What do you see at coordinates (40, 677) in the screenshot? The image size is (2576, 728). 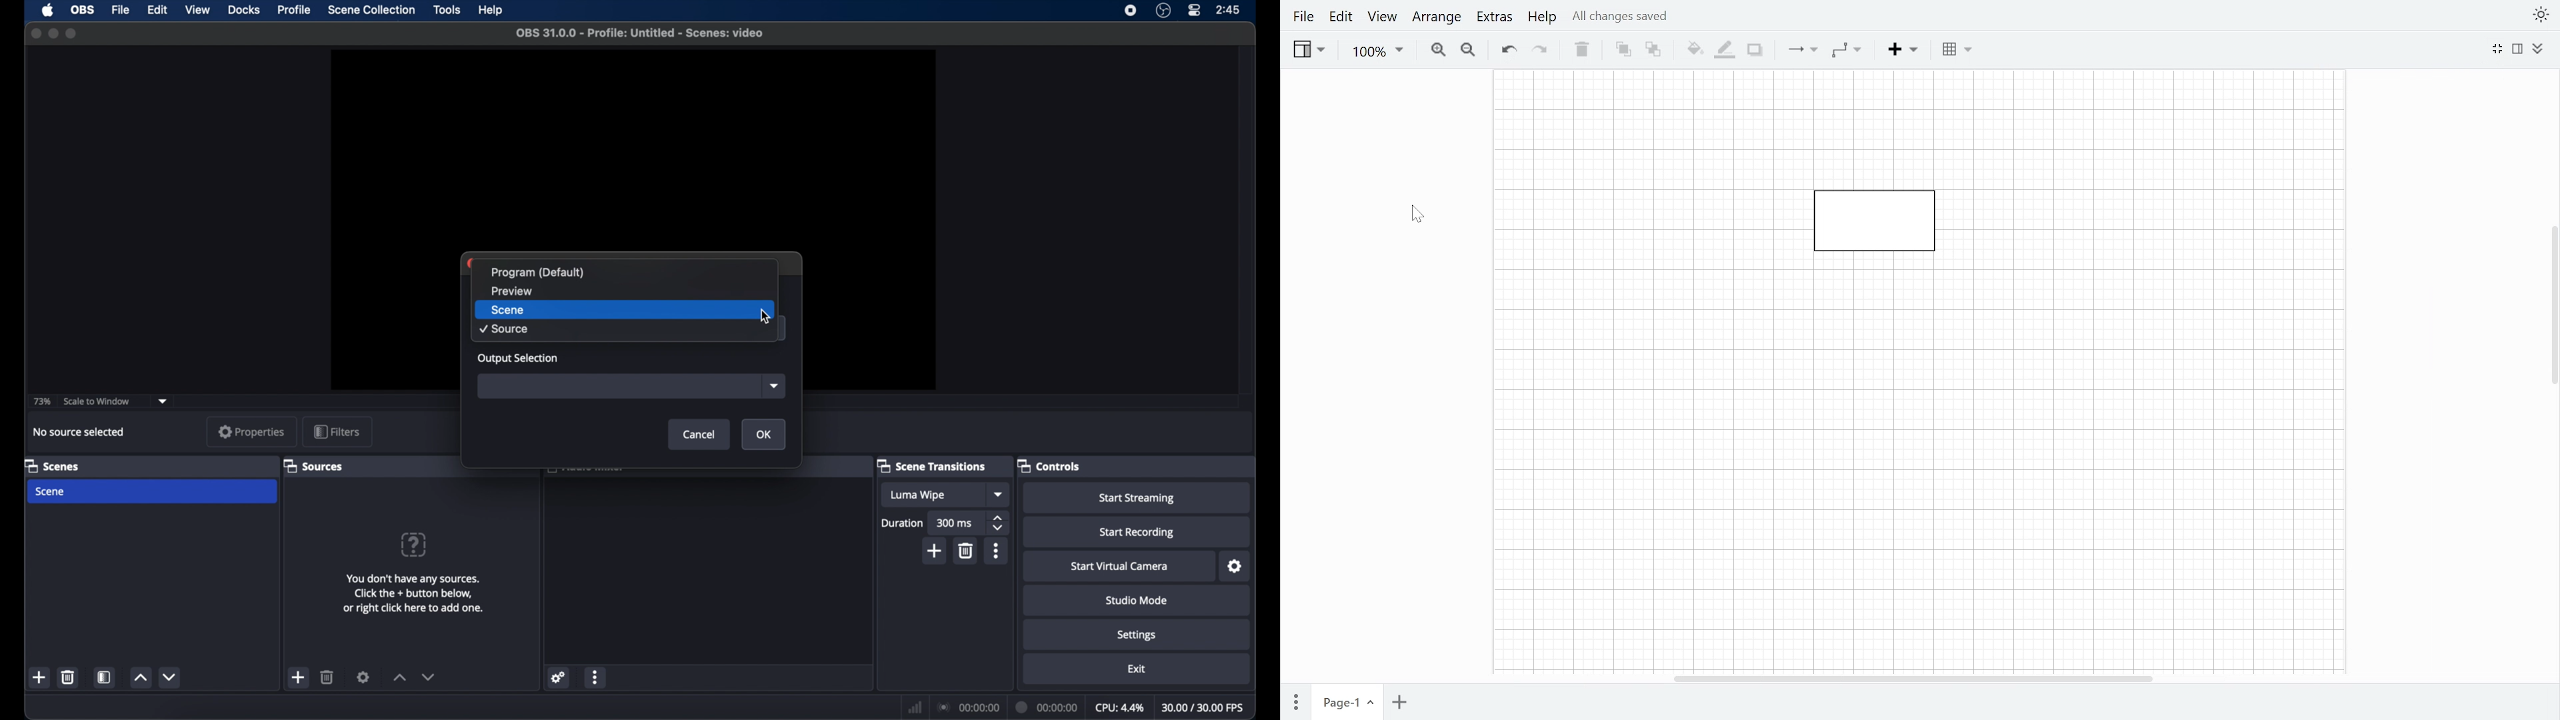 I see `add` at bounding box center [40, 677].